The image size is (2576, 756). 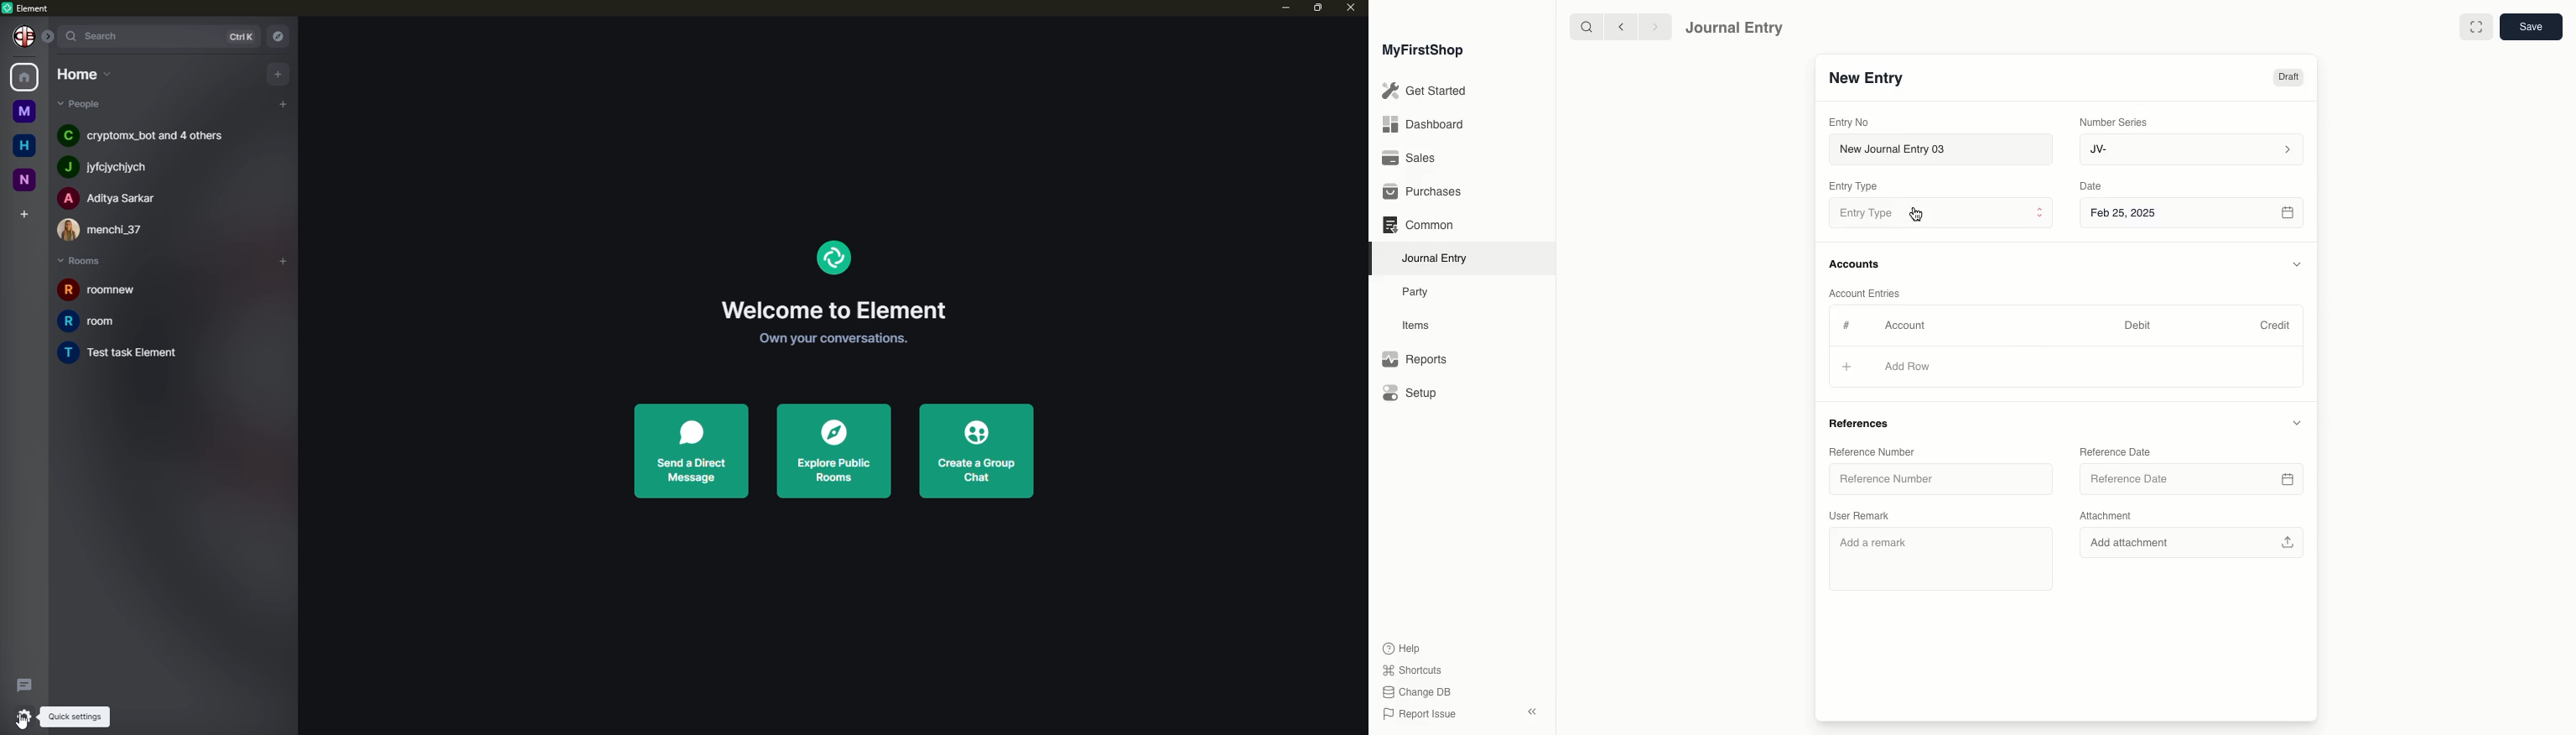 What do you see at coordinates (133, 353) in the screenshot?
I see `room` at bounding box center [133, 353].